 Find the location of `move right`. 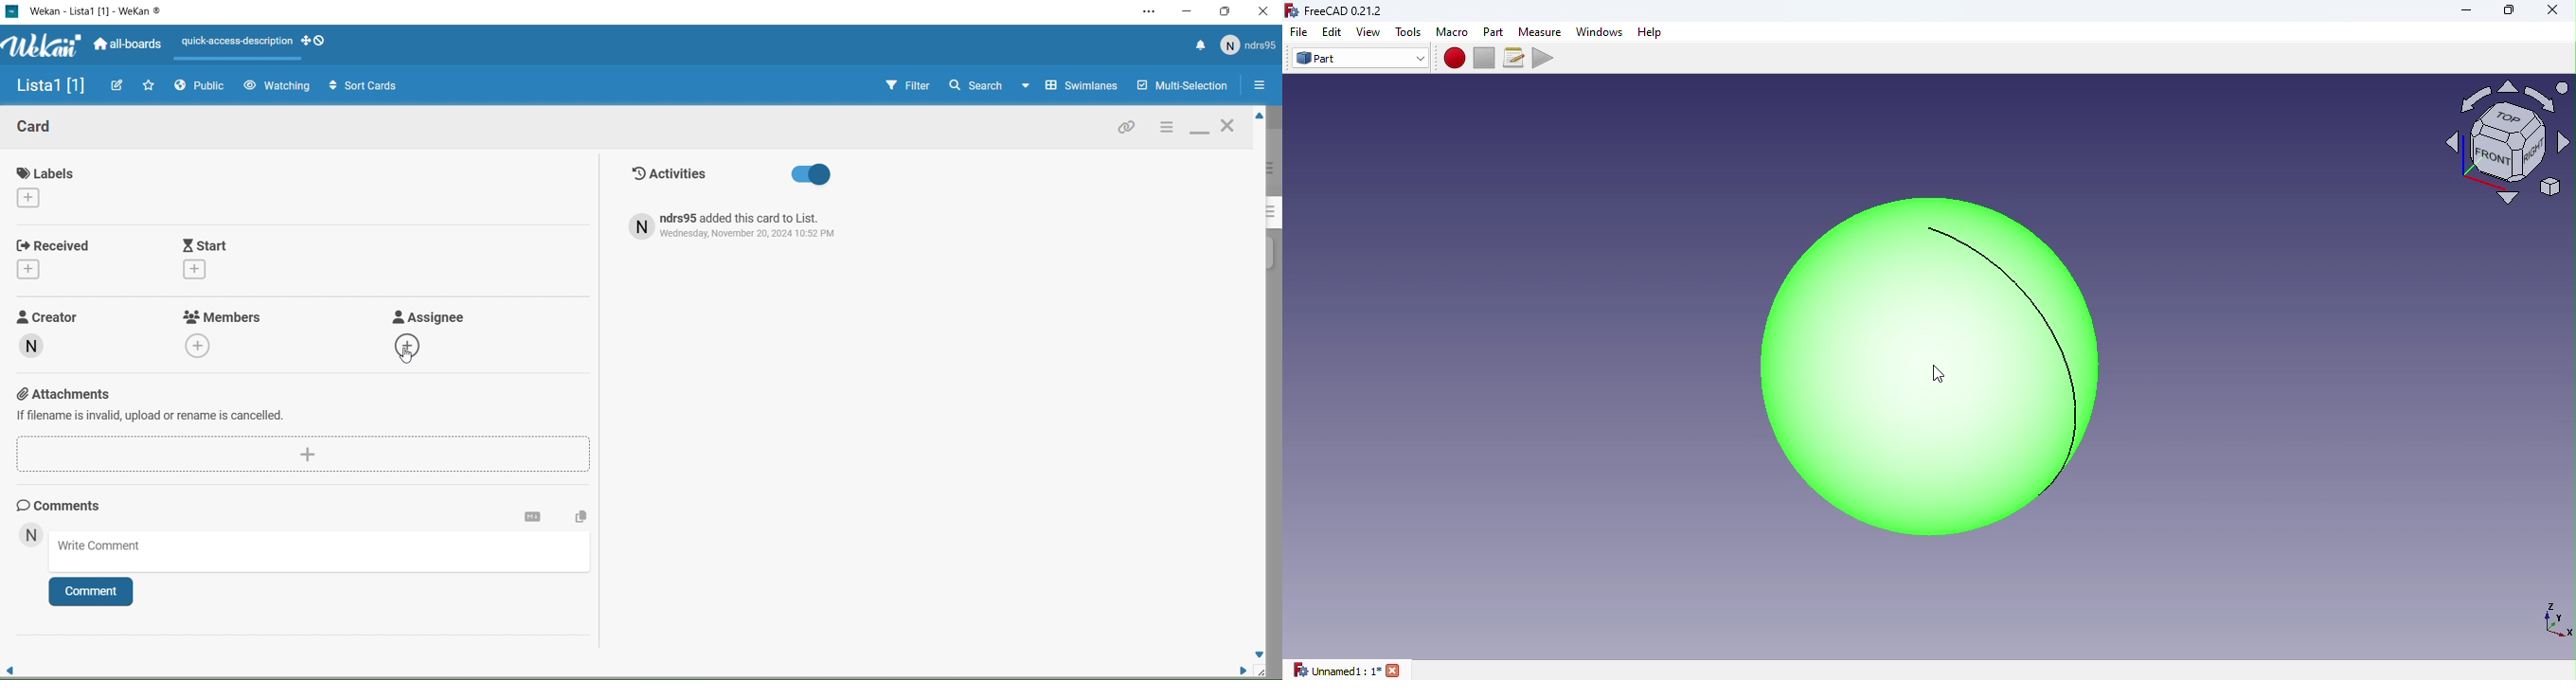

move right is located at coordinates (1237, 669).